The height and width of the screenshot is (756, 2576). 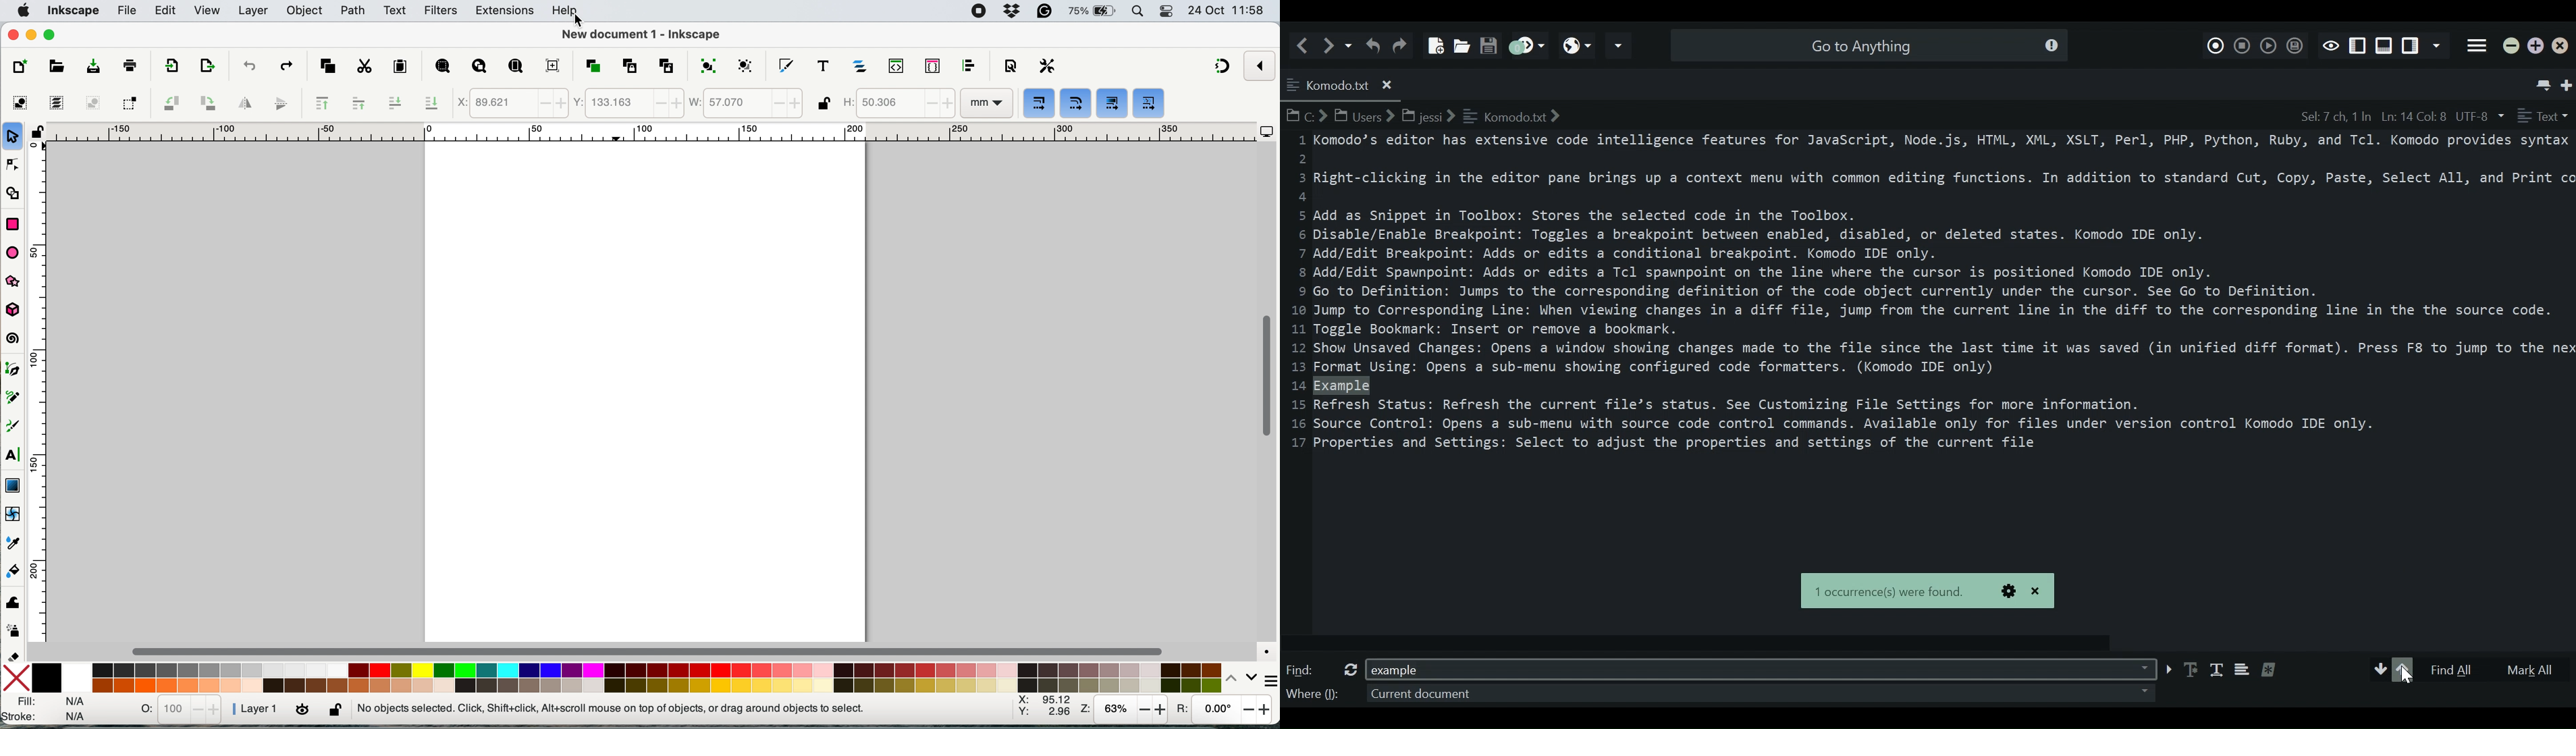 What do you see at coordinates (985, 104) in the screenshot?
I see `mm` at bounding box center [985, 104].